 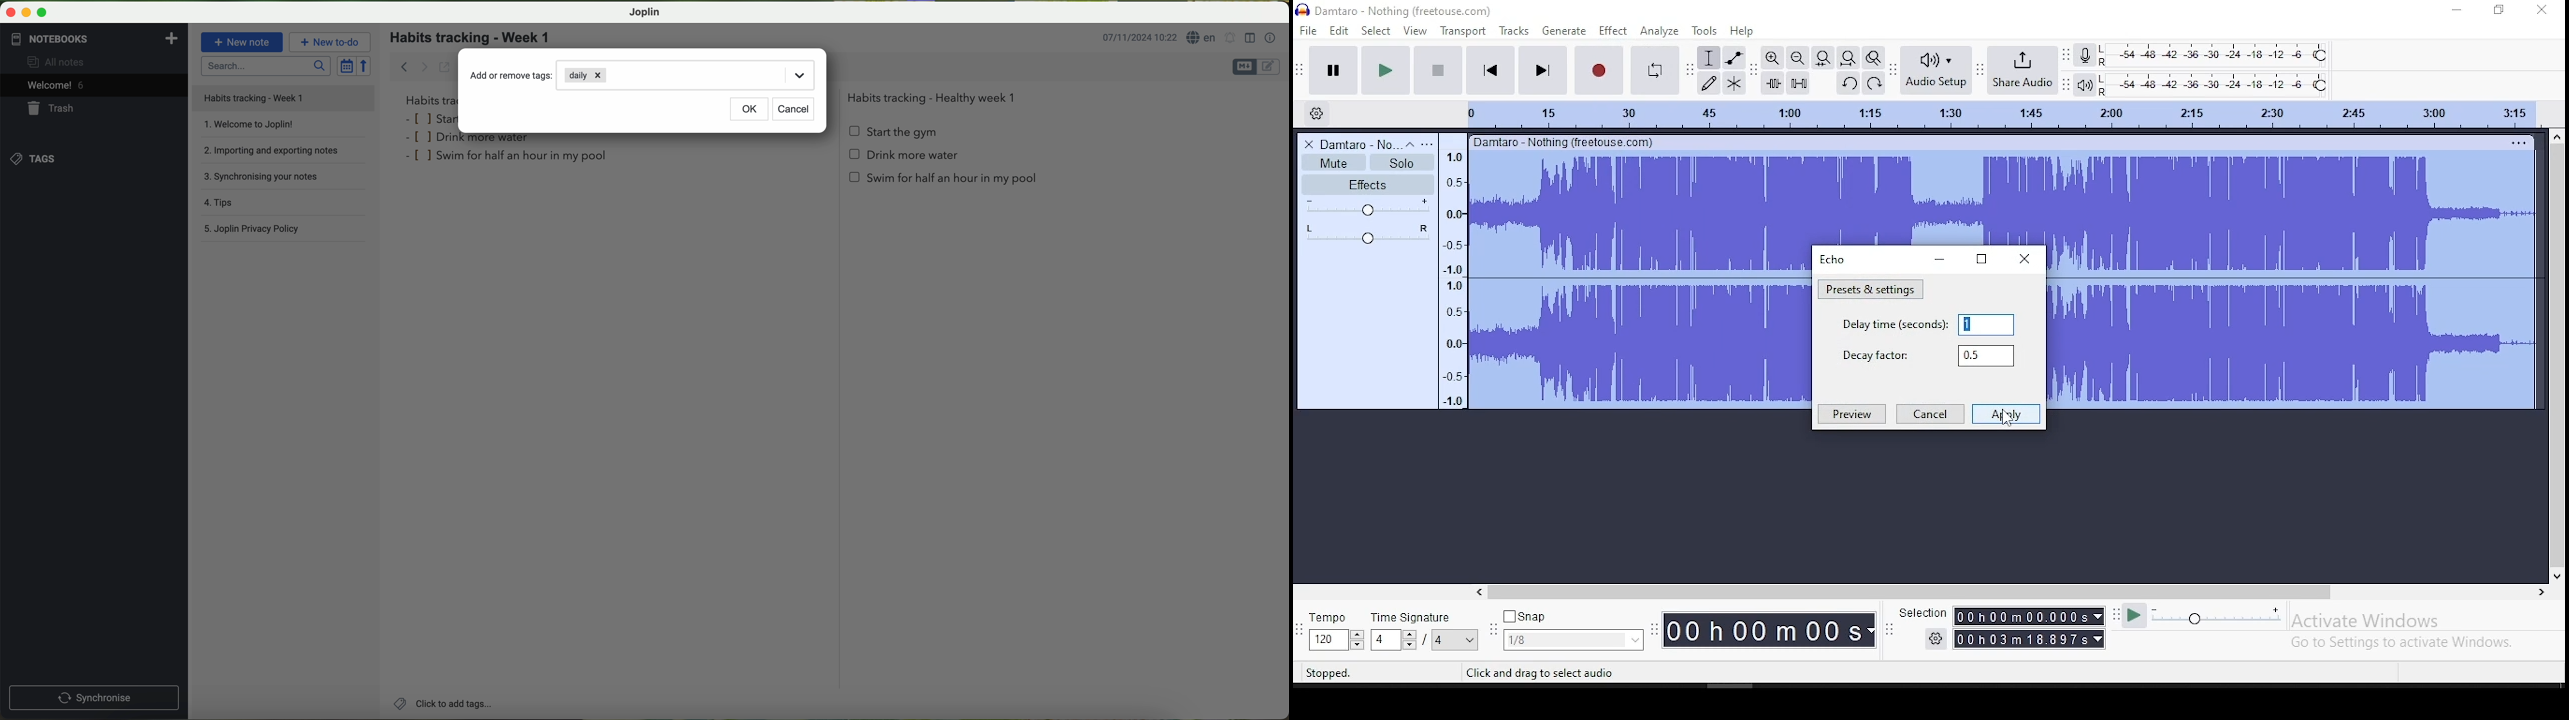 I want to click on importing and exporting notes, so click(x=282, y=154).